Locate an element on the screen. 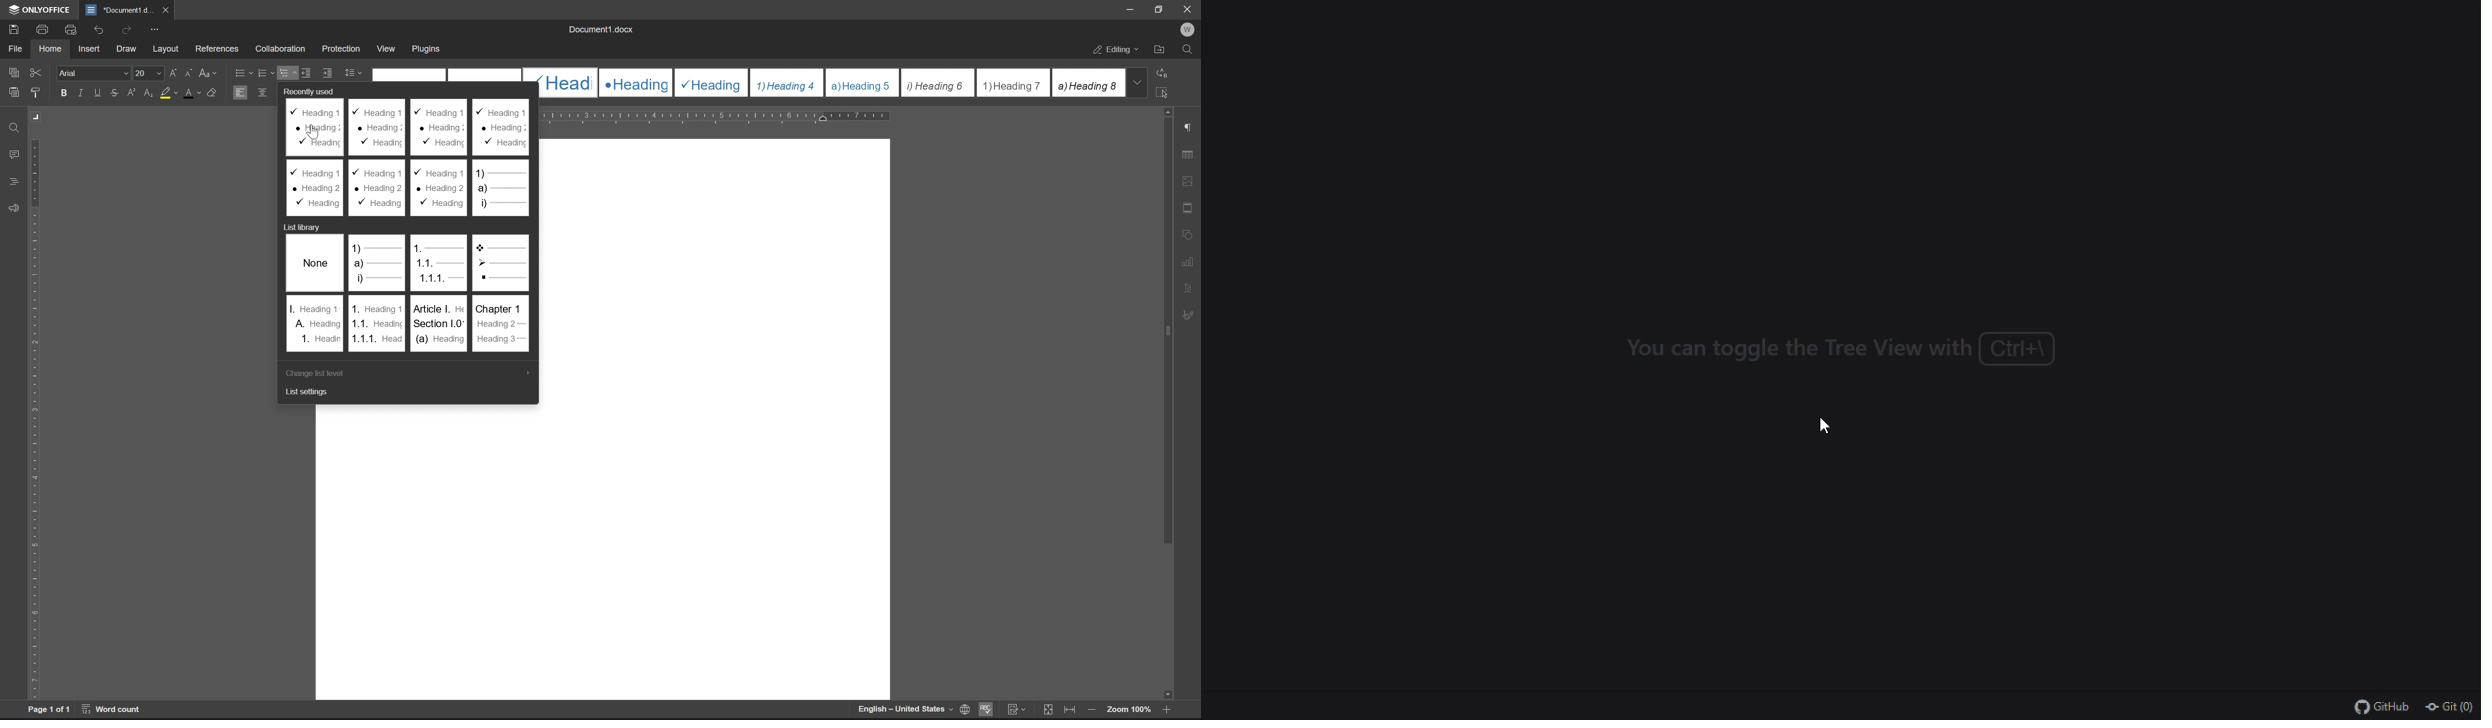 Image resolution: width=2492 pixels, height=728 pixels. clear style is located at coordinates (213, 91).